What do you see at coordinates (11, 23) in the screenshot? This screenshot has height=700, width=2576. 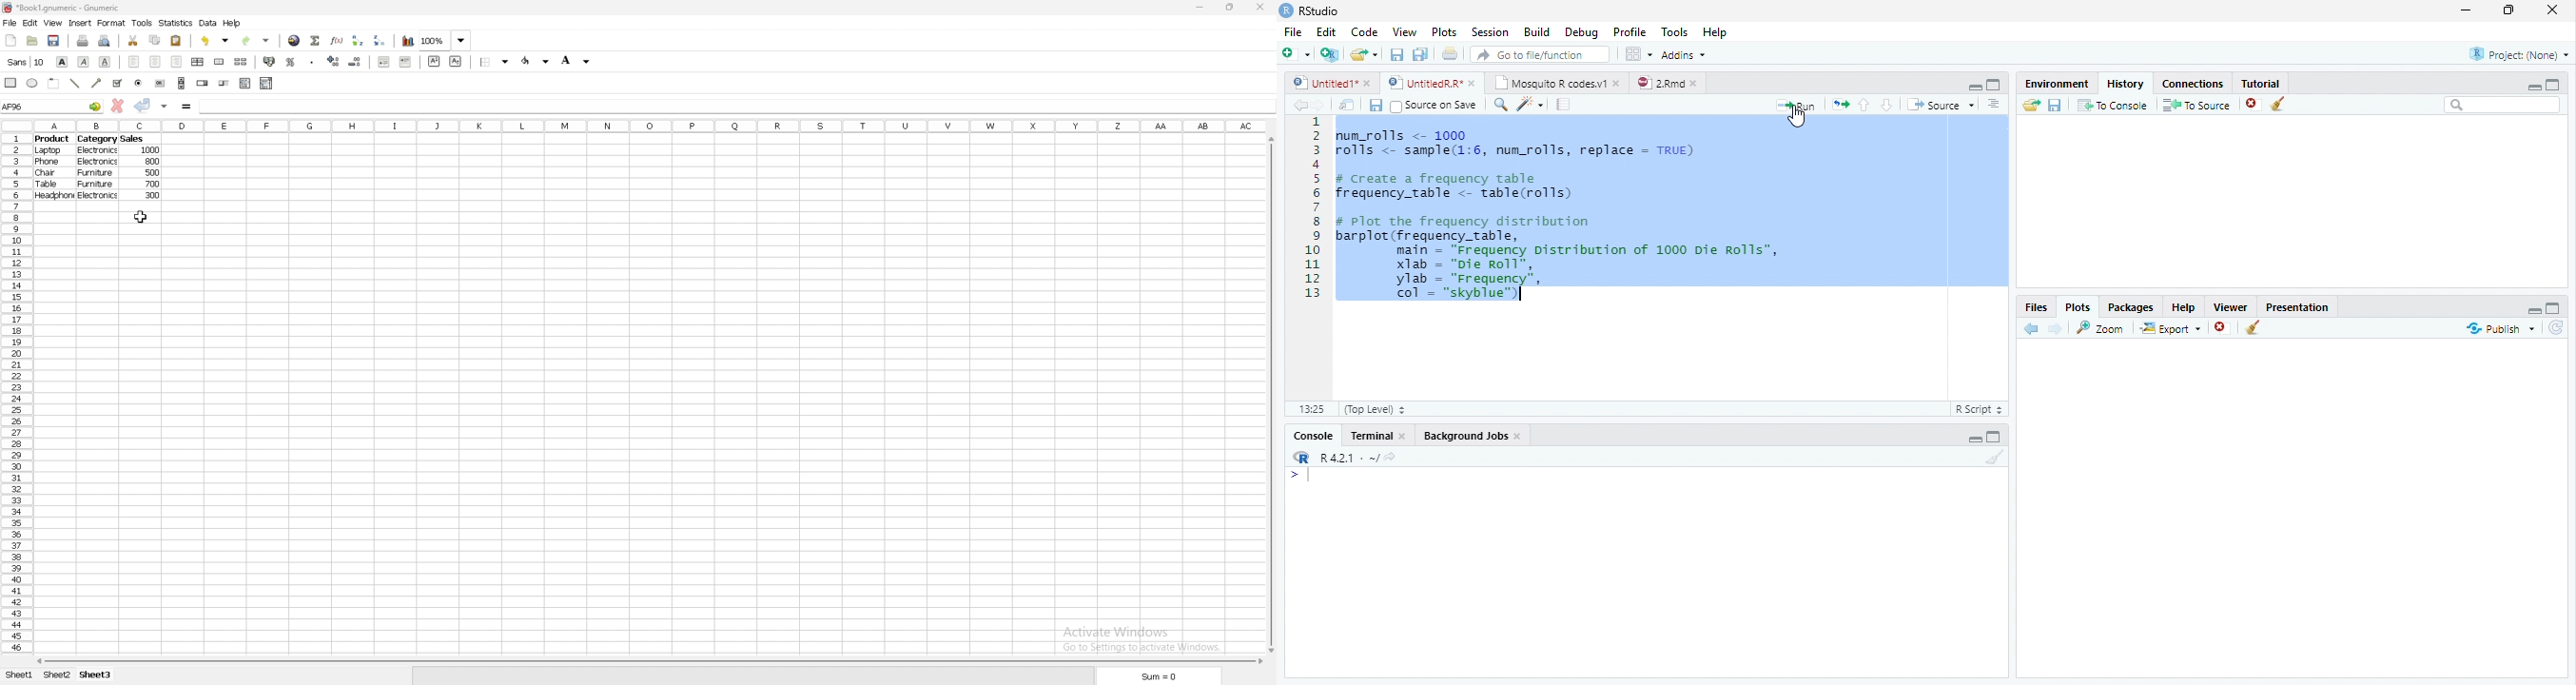 I see `file` at bounding box center [11, 23].